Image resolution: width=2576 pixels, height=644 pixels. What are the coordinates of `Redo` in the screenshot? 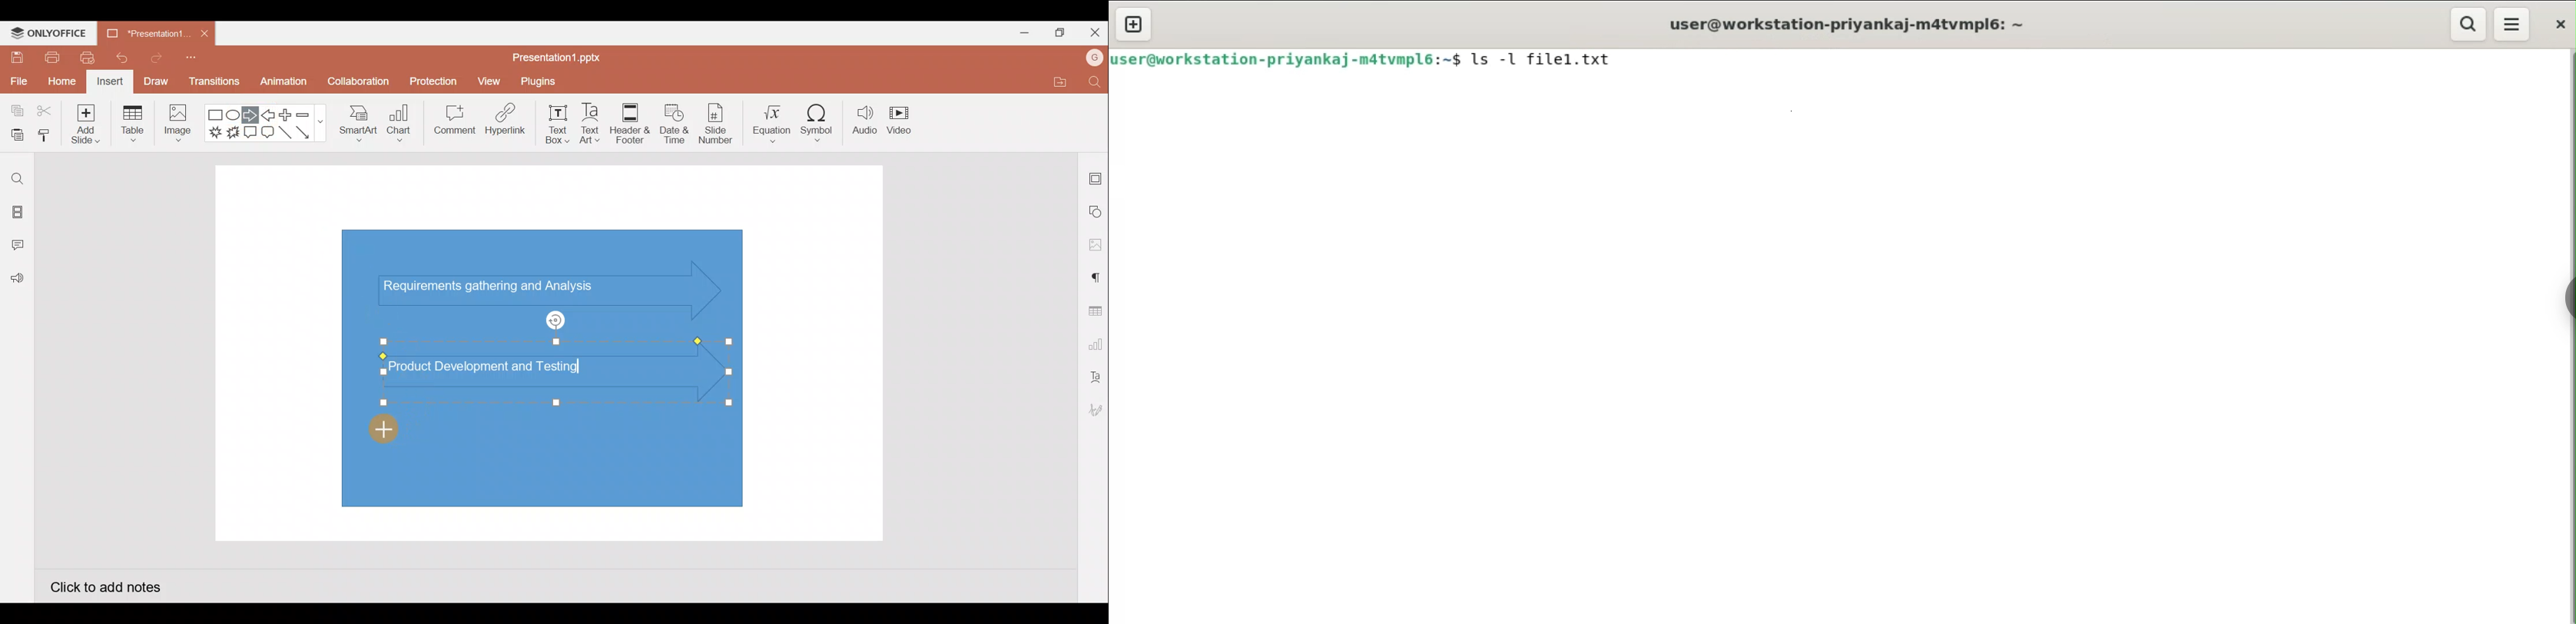 It's located at (152, 57).